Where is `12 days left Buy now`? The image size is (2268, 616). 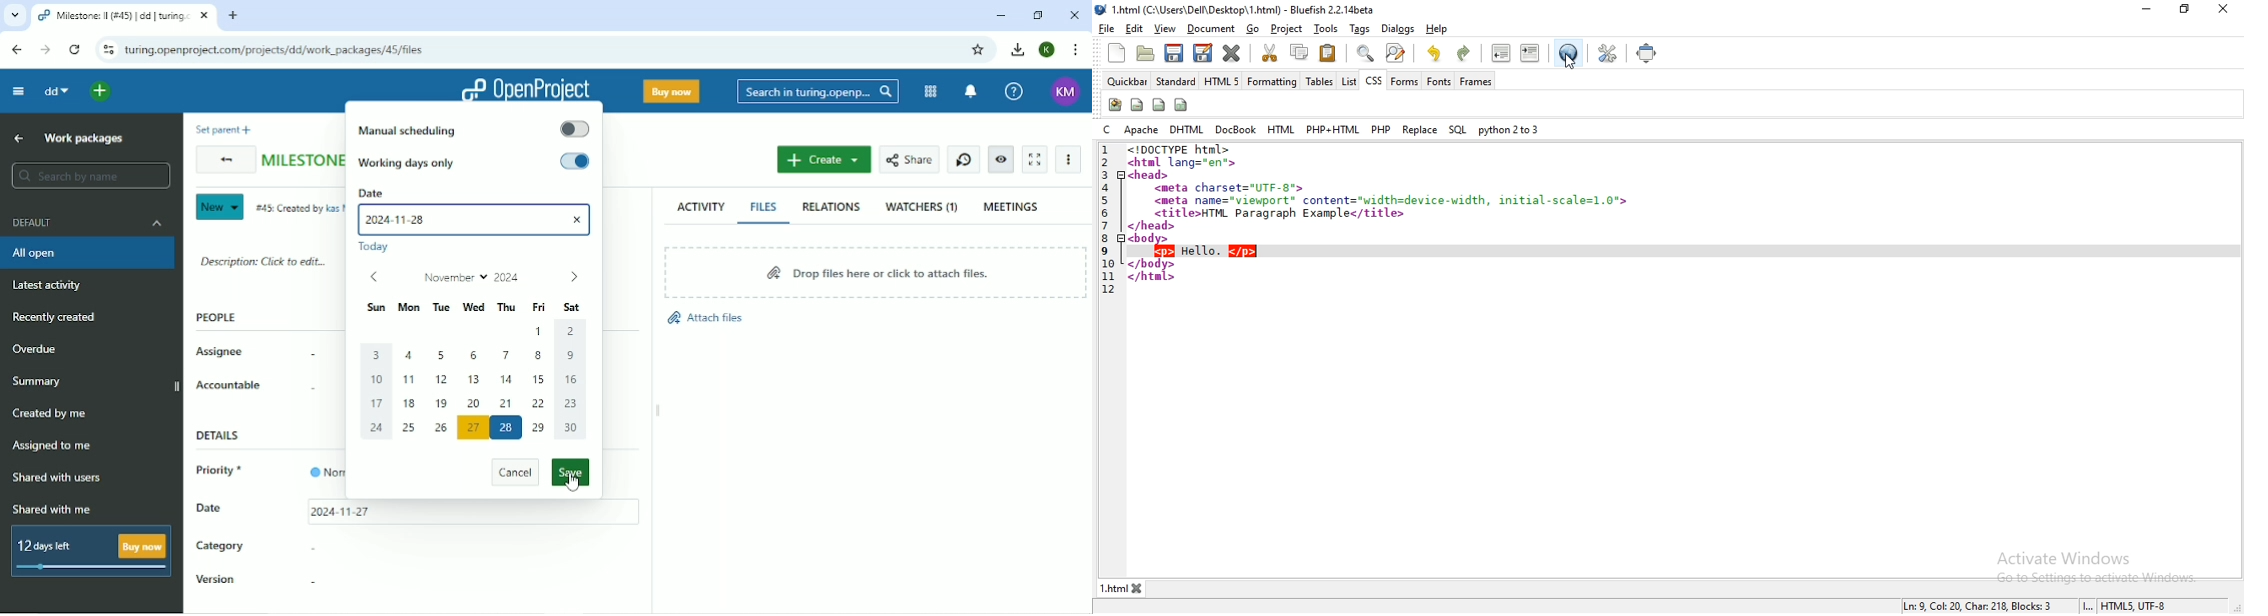
12 days left Buy now is located at coordinates (92, 552).